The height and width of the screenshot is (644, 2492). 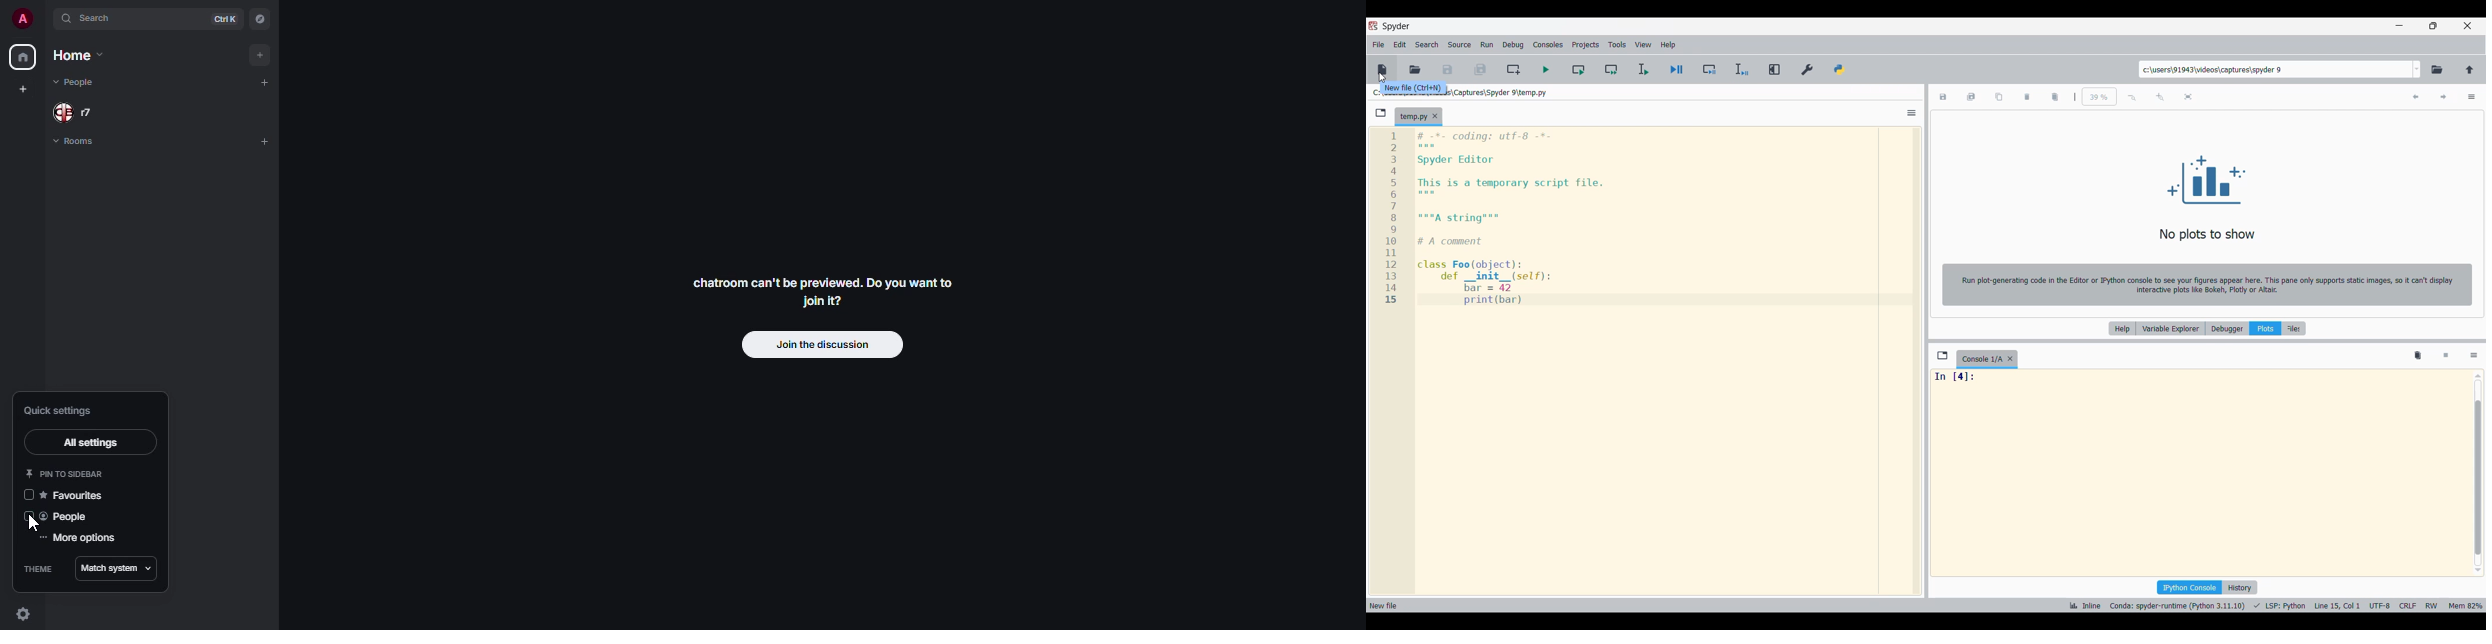 What do you see at coordinates (2275, 69) in the screenshot?
I see `Input folder location` at bounding box center [2275, 69].